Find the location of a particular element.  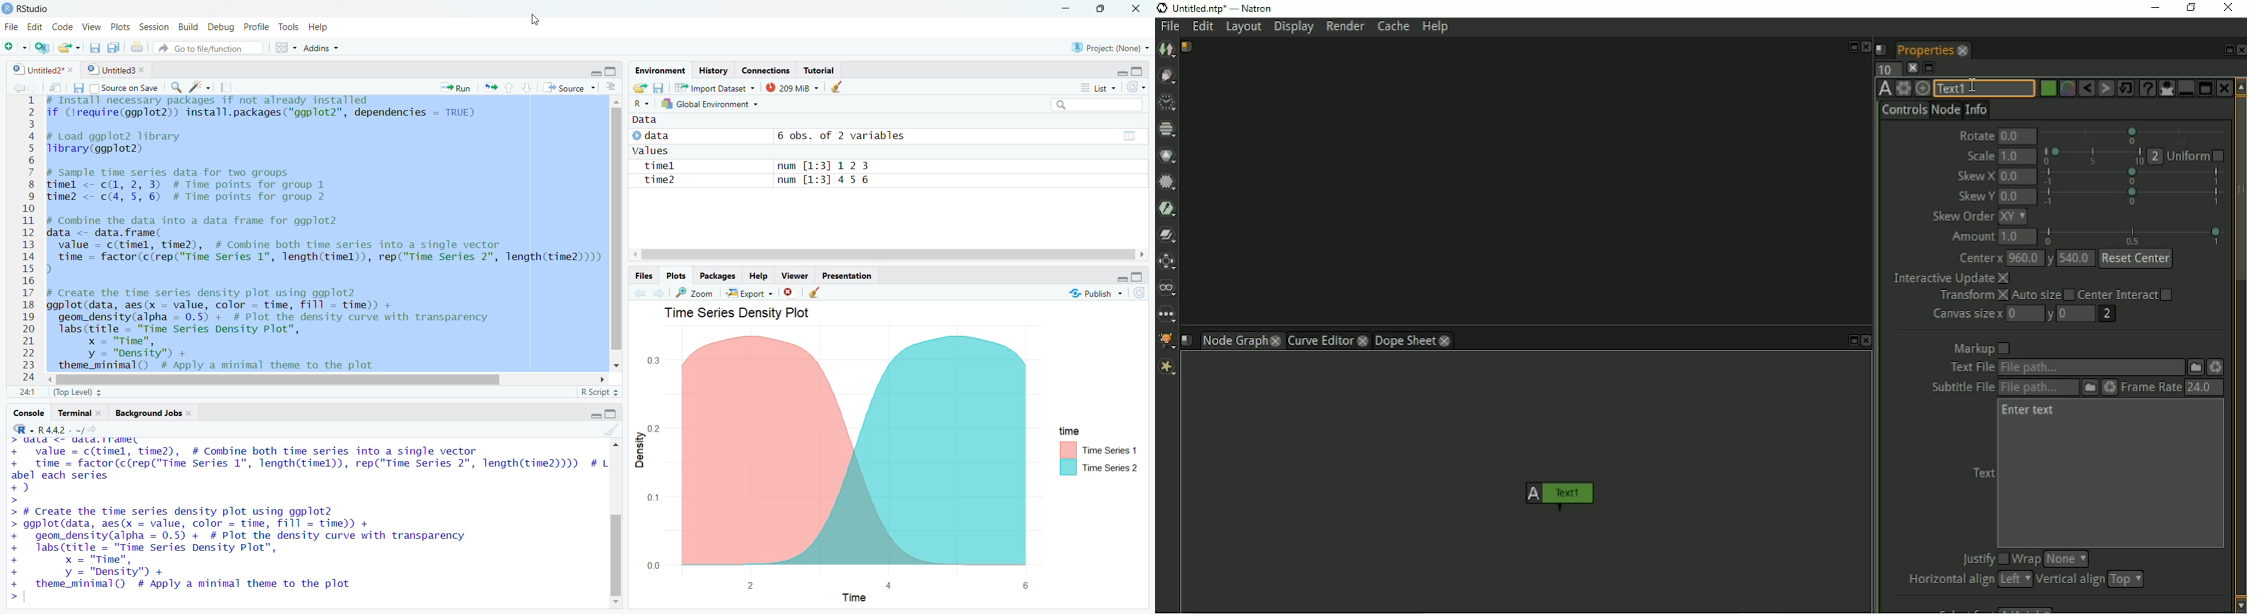

selection bar is located at coordinates (2134, 135).